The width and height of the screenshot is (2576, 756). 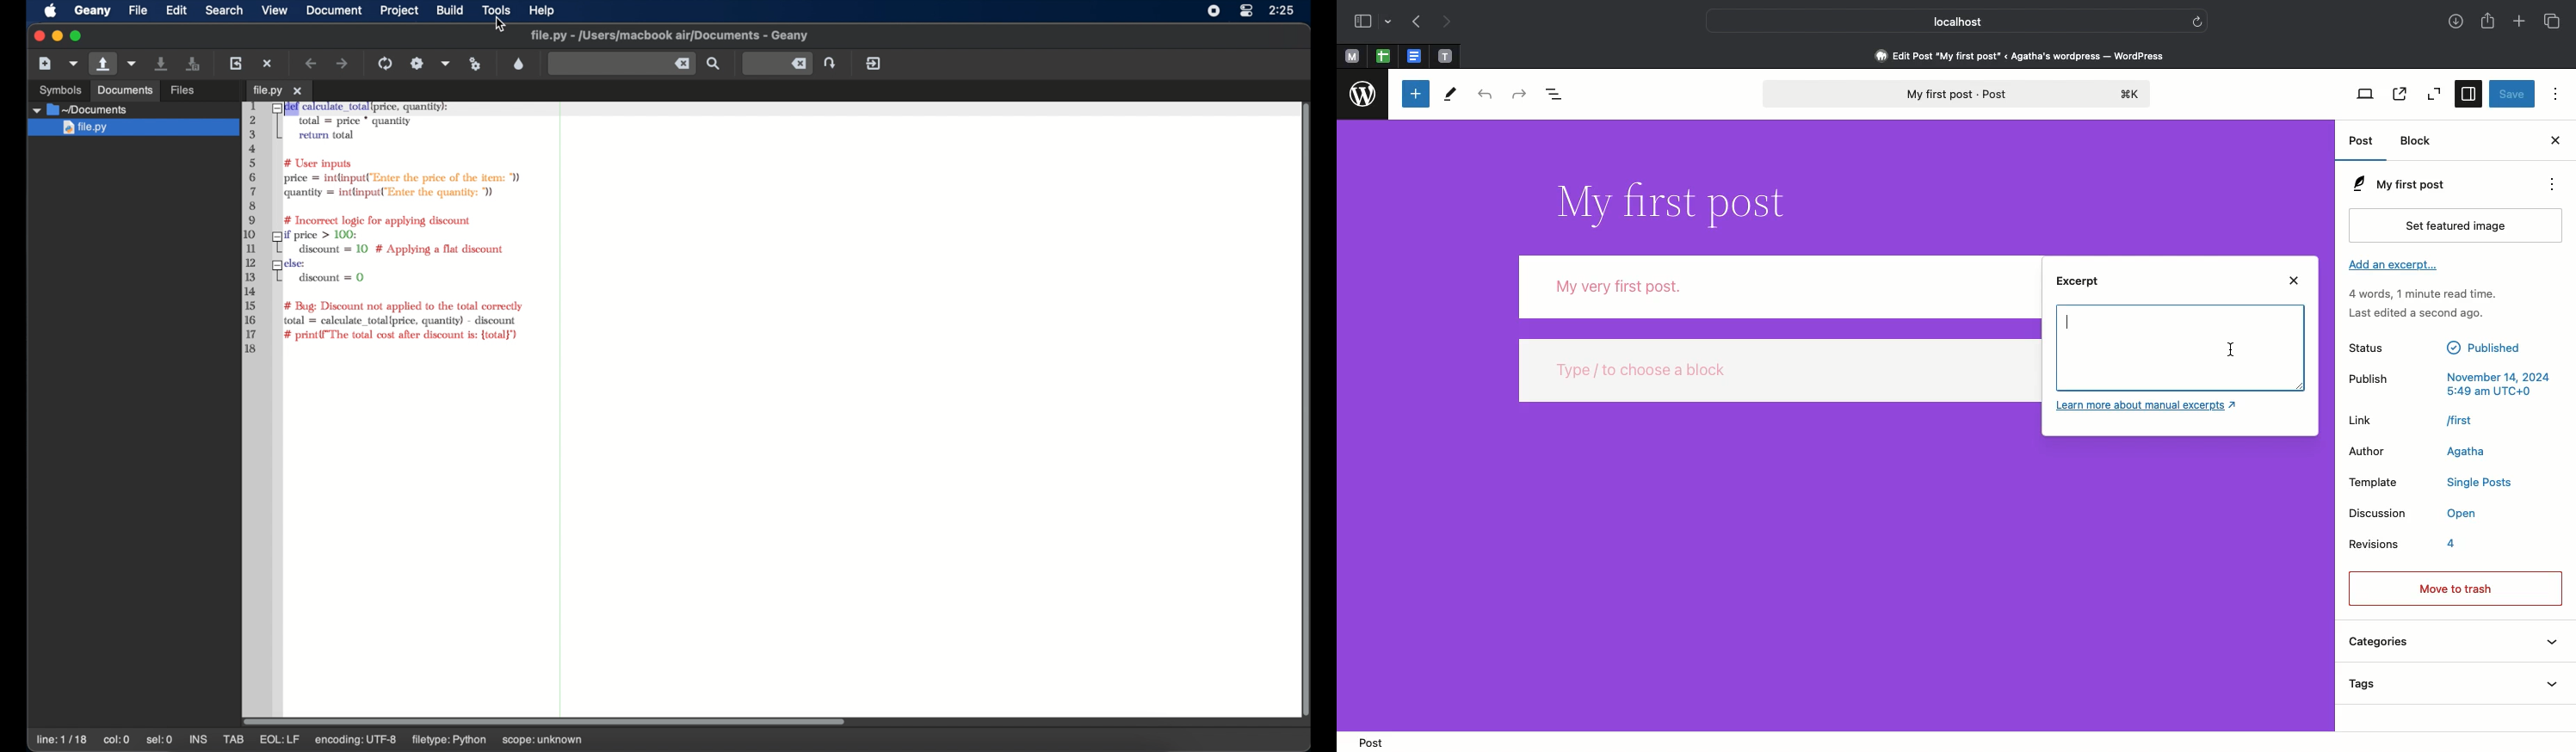 What do you see at coordinates (621, 63) in the screenshot?
I see `find the entered text in the current file` at bounding box center [621, 63].